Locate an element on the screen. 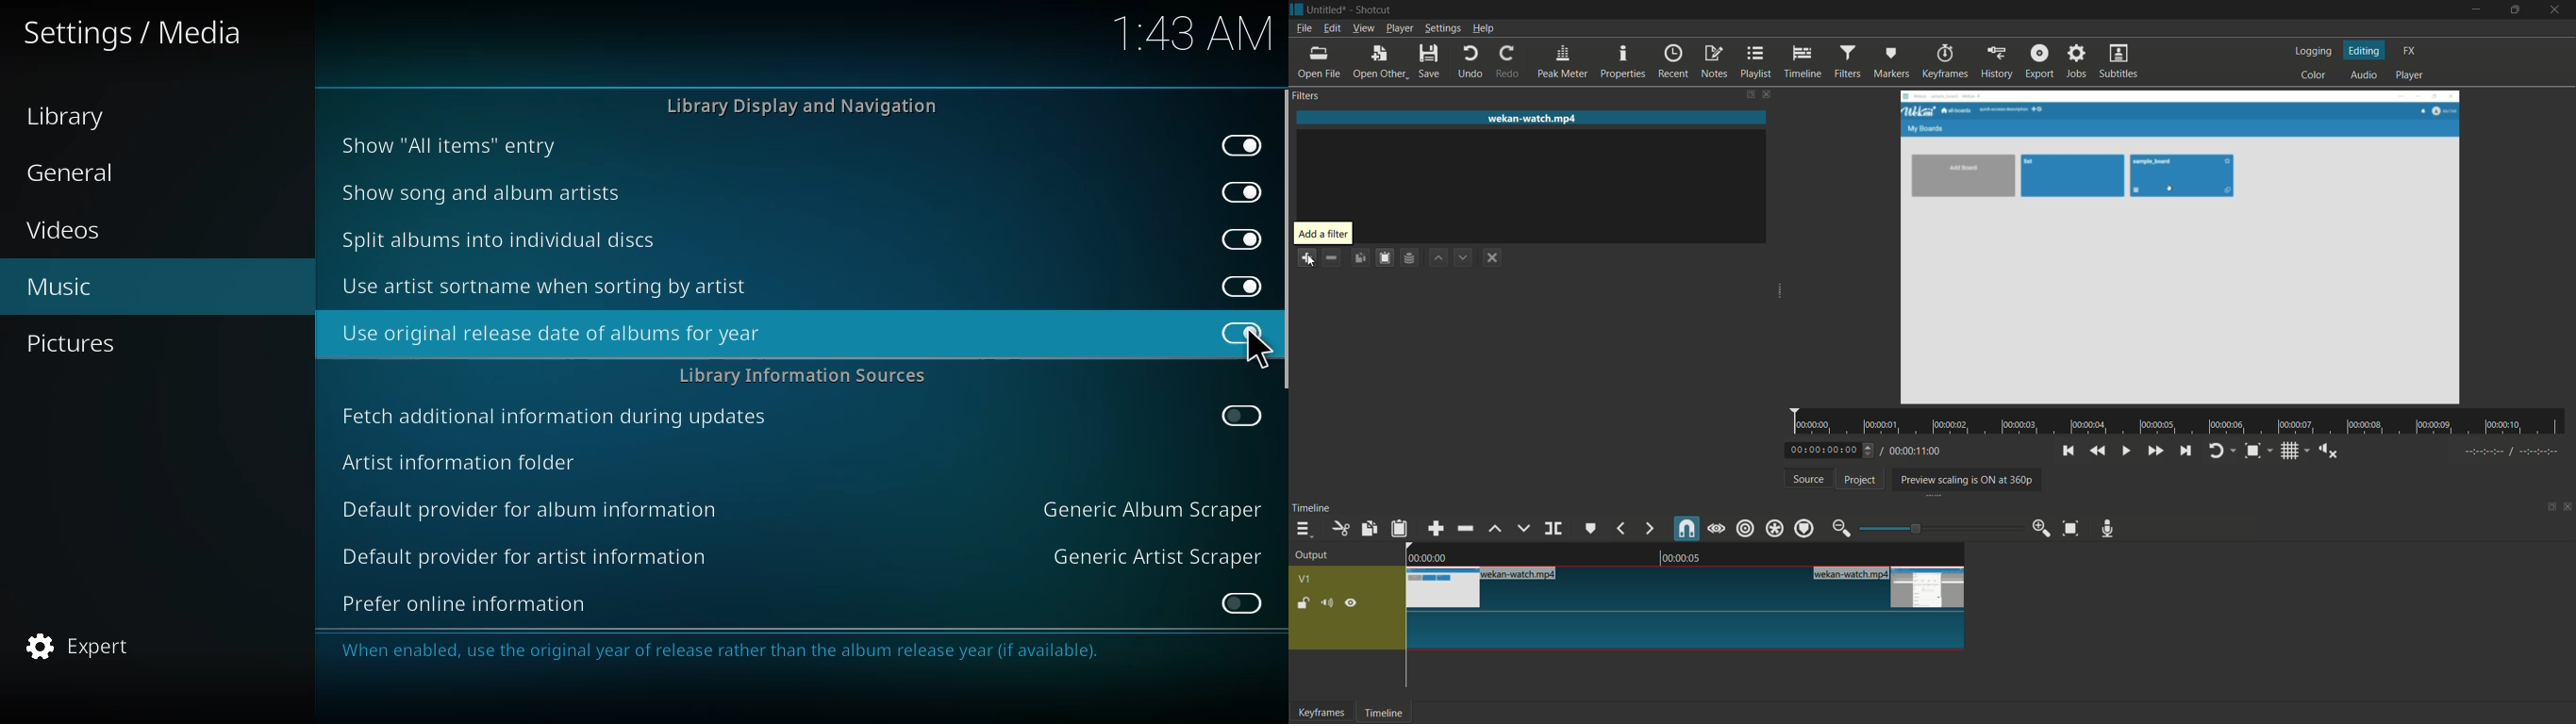  ripple all tracks is located at coordinates (1773, 529).